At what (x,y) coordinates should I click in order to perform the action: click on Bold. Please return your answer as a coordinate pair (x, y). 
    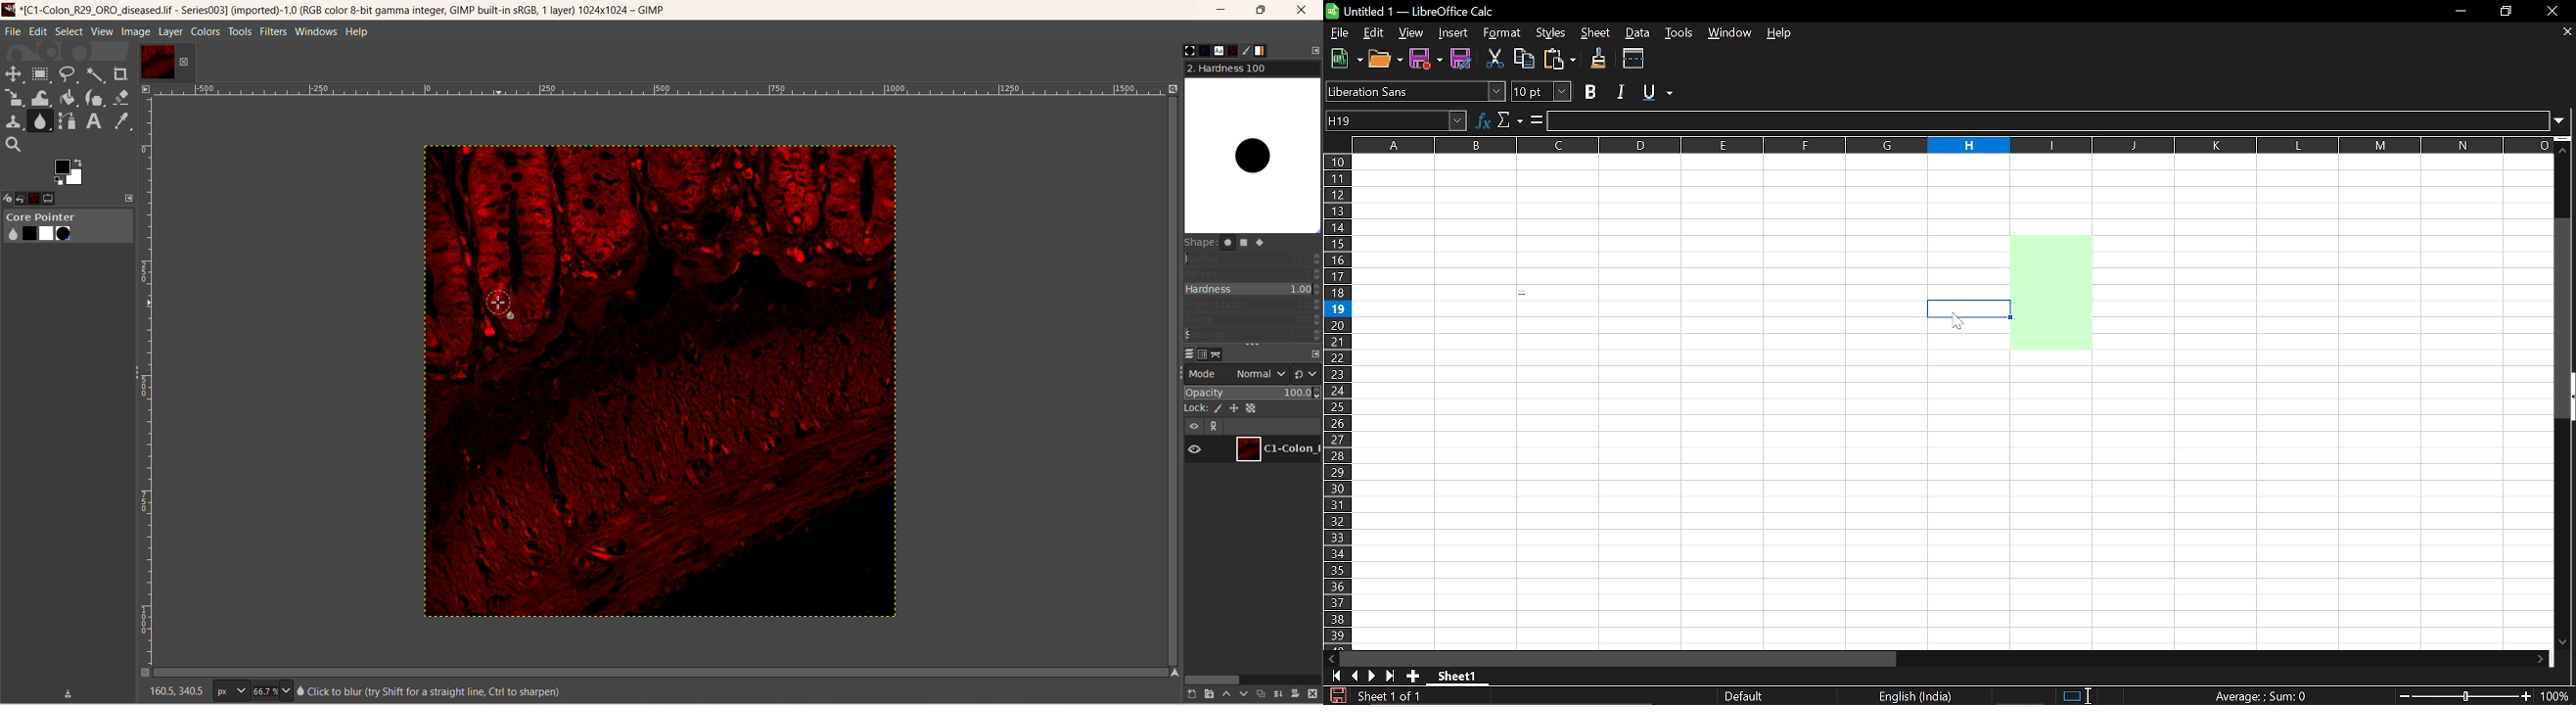
    Looking at the image, I should click on (1591, 91).